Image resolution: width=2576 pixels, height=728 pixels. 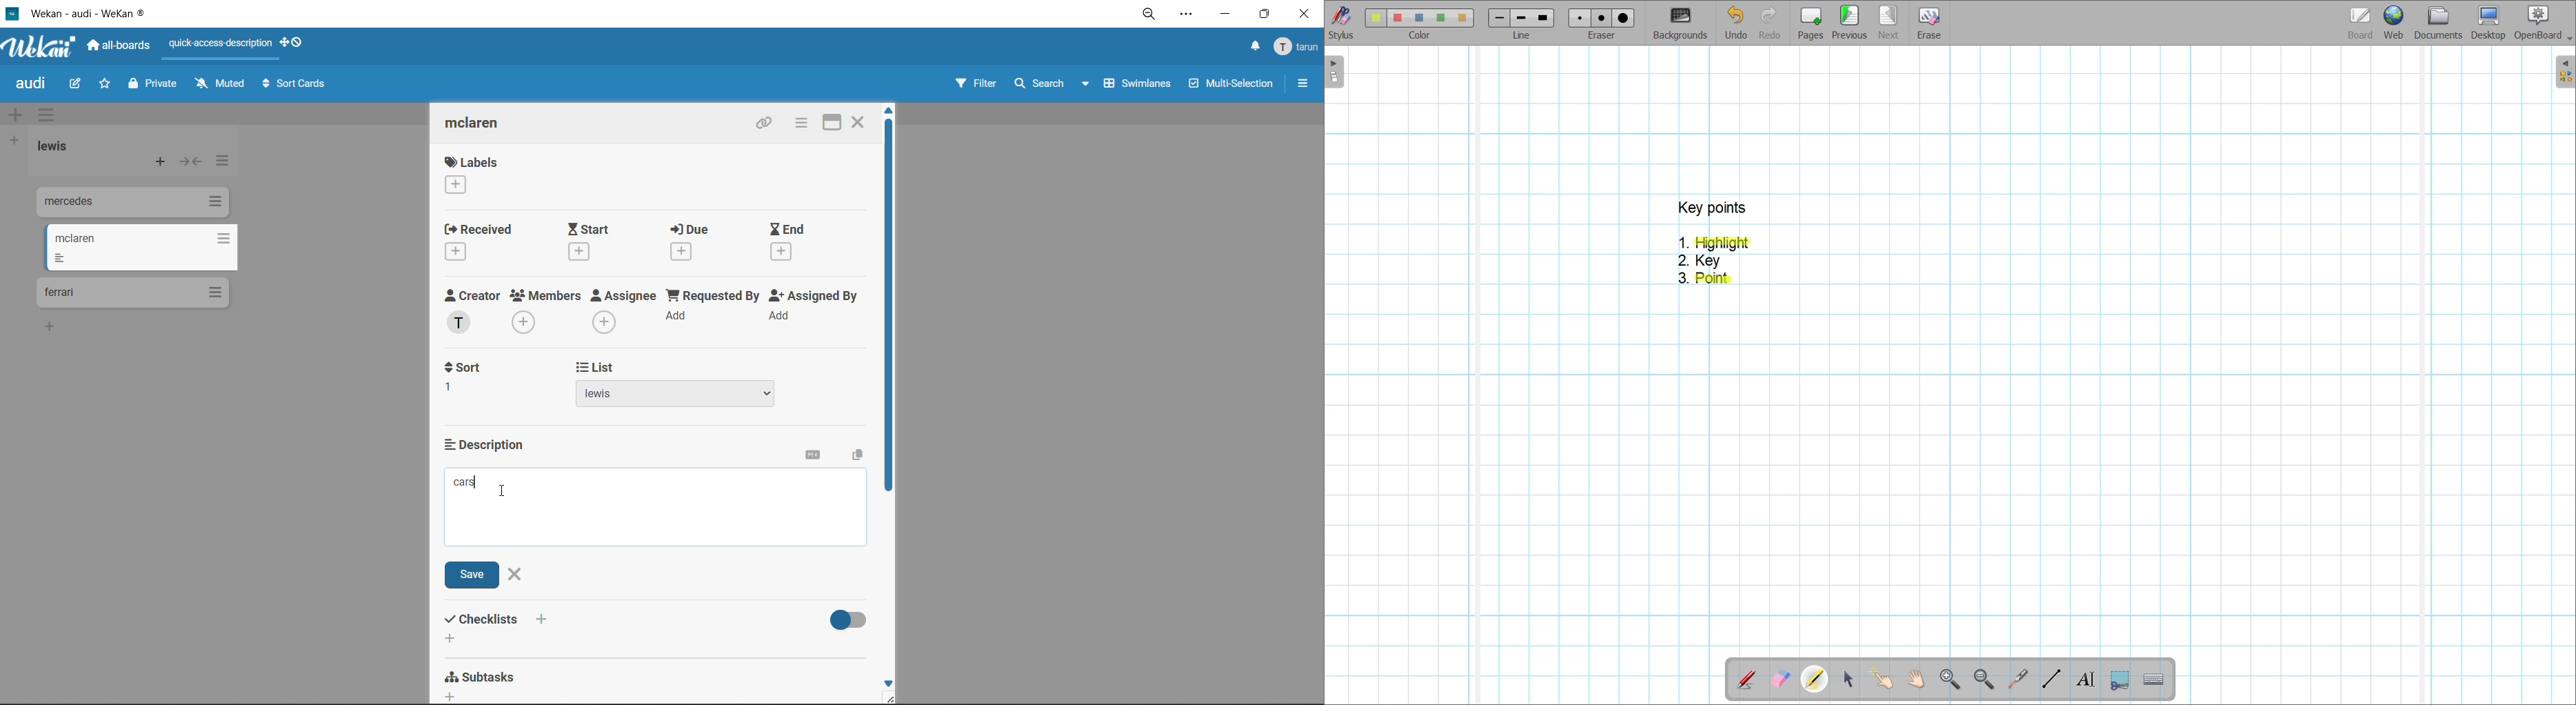 What do you see at coordinates (1229, 85) in the screenshot?
I see `multiselection` at bounding box center [1229, 85].